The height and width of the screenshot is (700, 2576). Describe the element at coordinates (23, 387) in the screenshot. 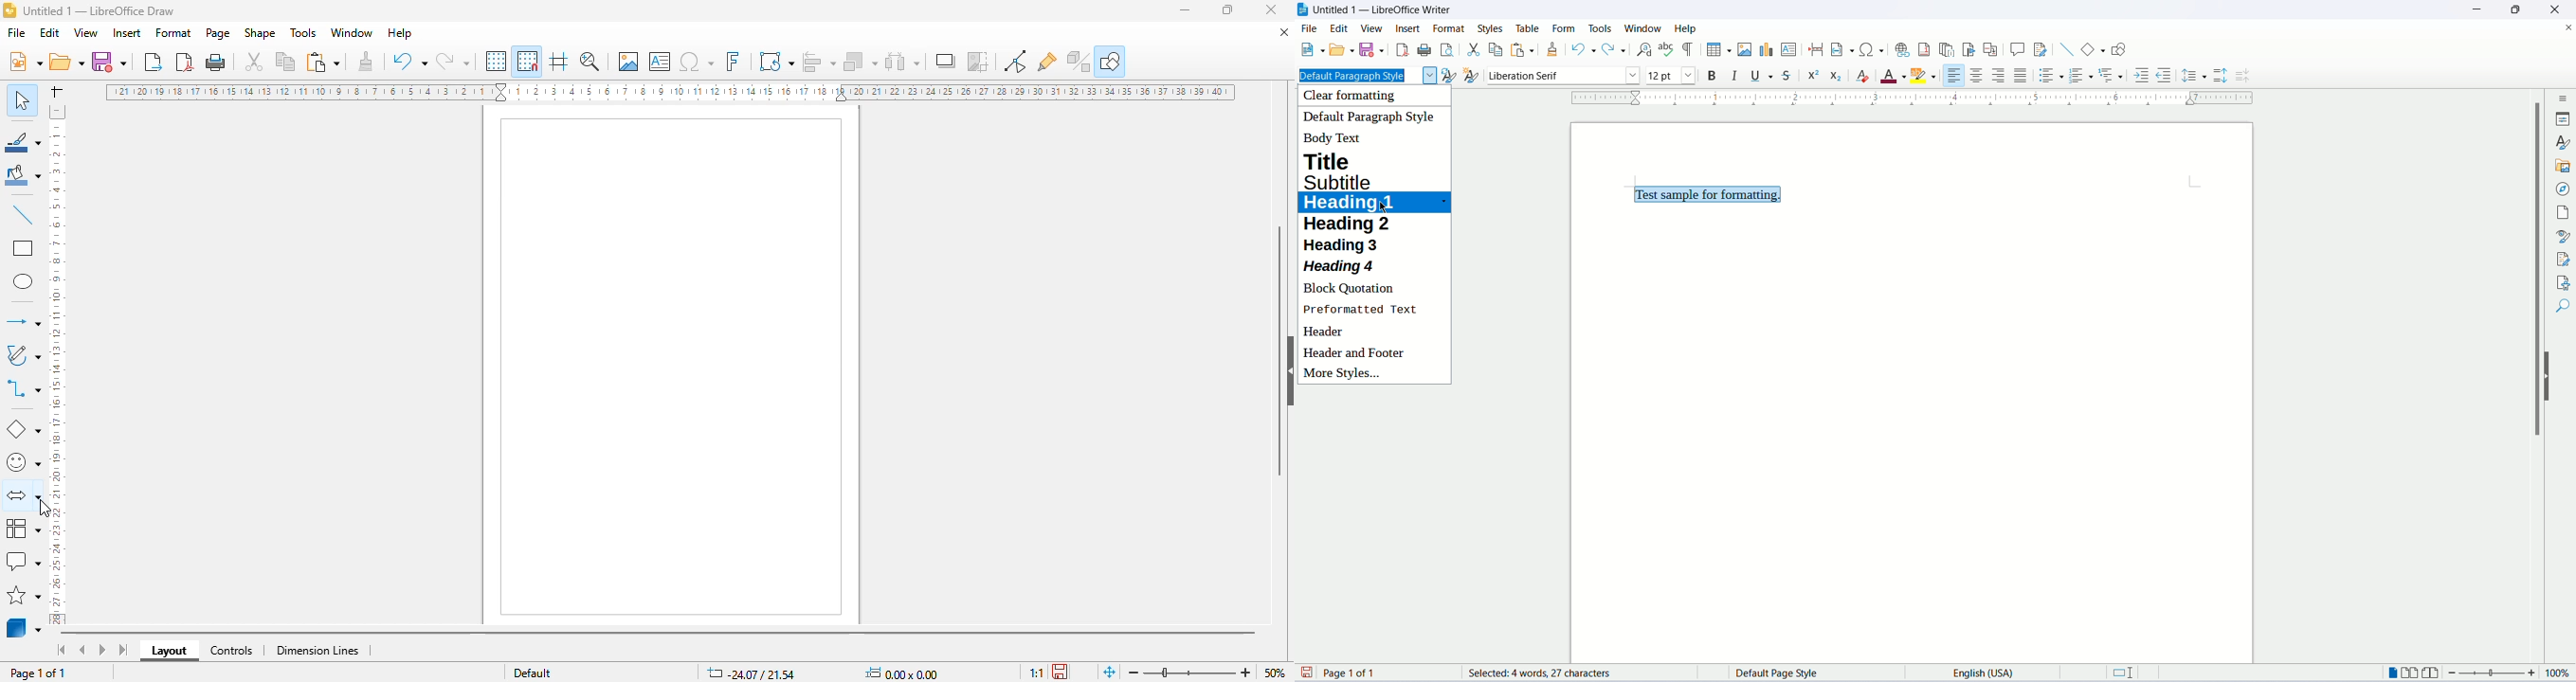

I see `connectors` at that location.